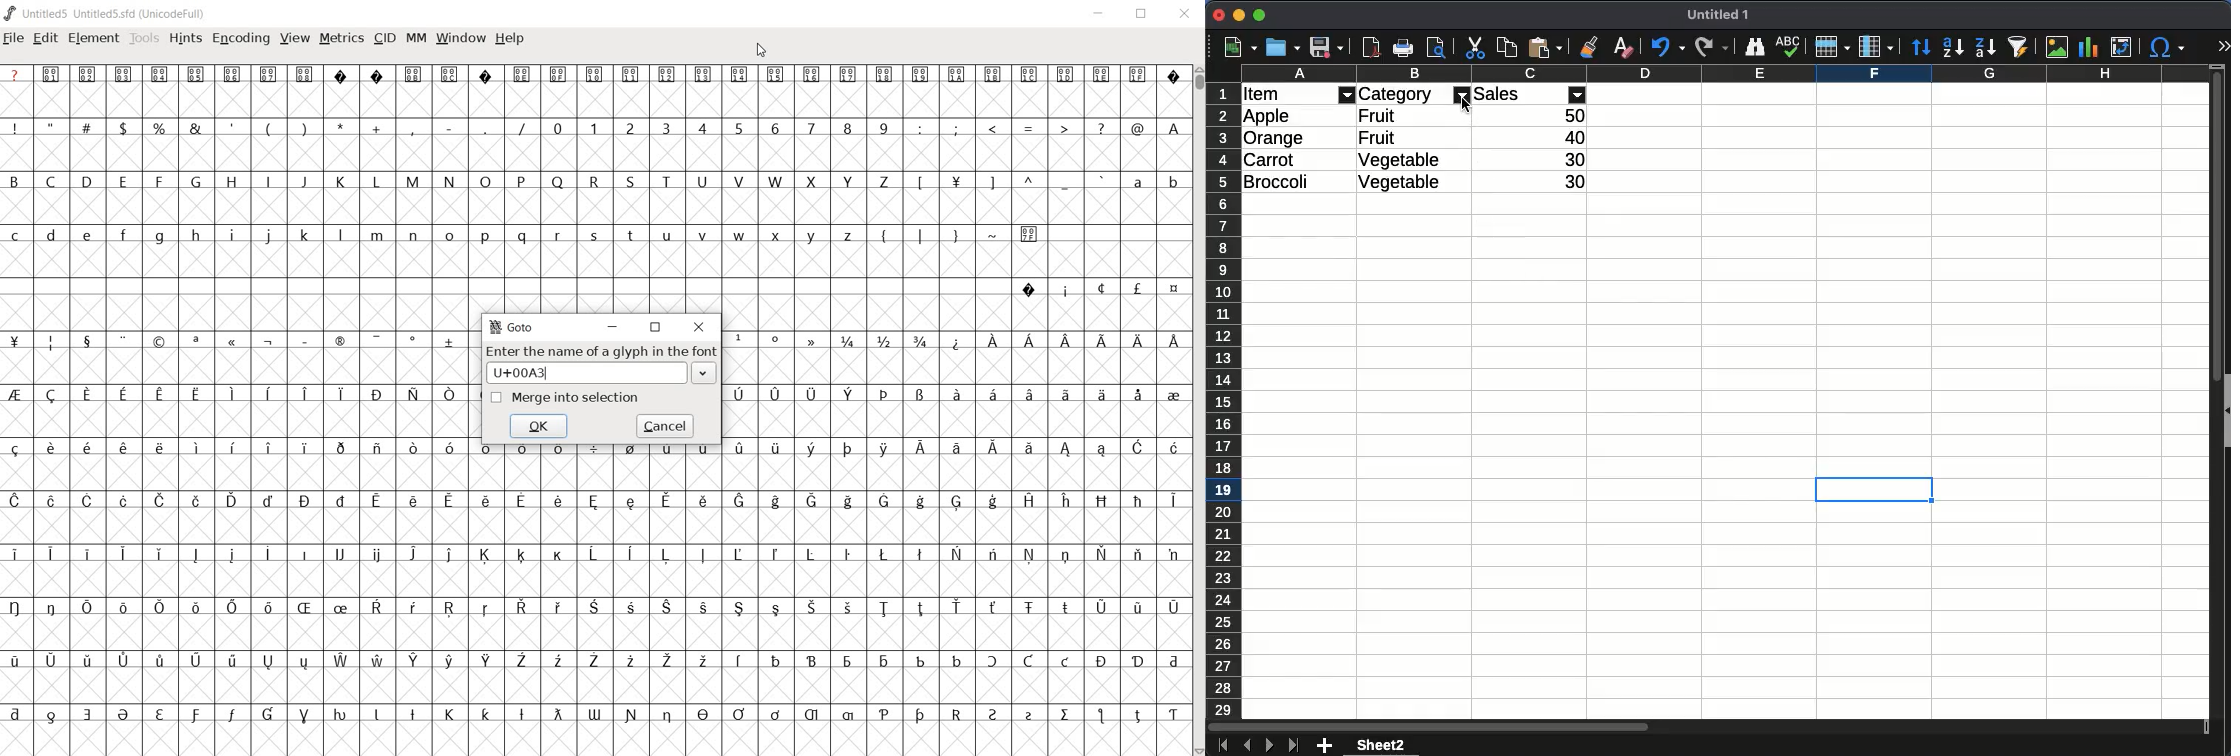 The height and width of the screenshot is (756, 2240). I want to click on F, so click(158, 182).